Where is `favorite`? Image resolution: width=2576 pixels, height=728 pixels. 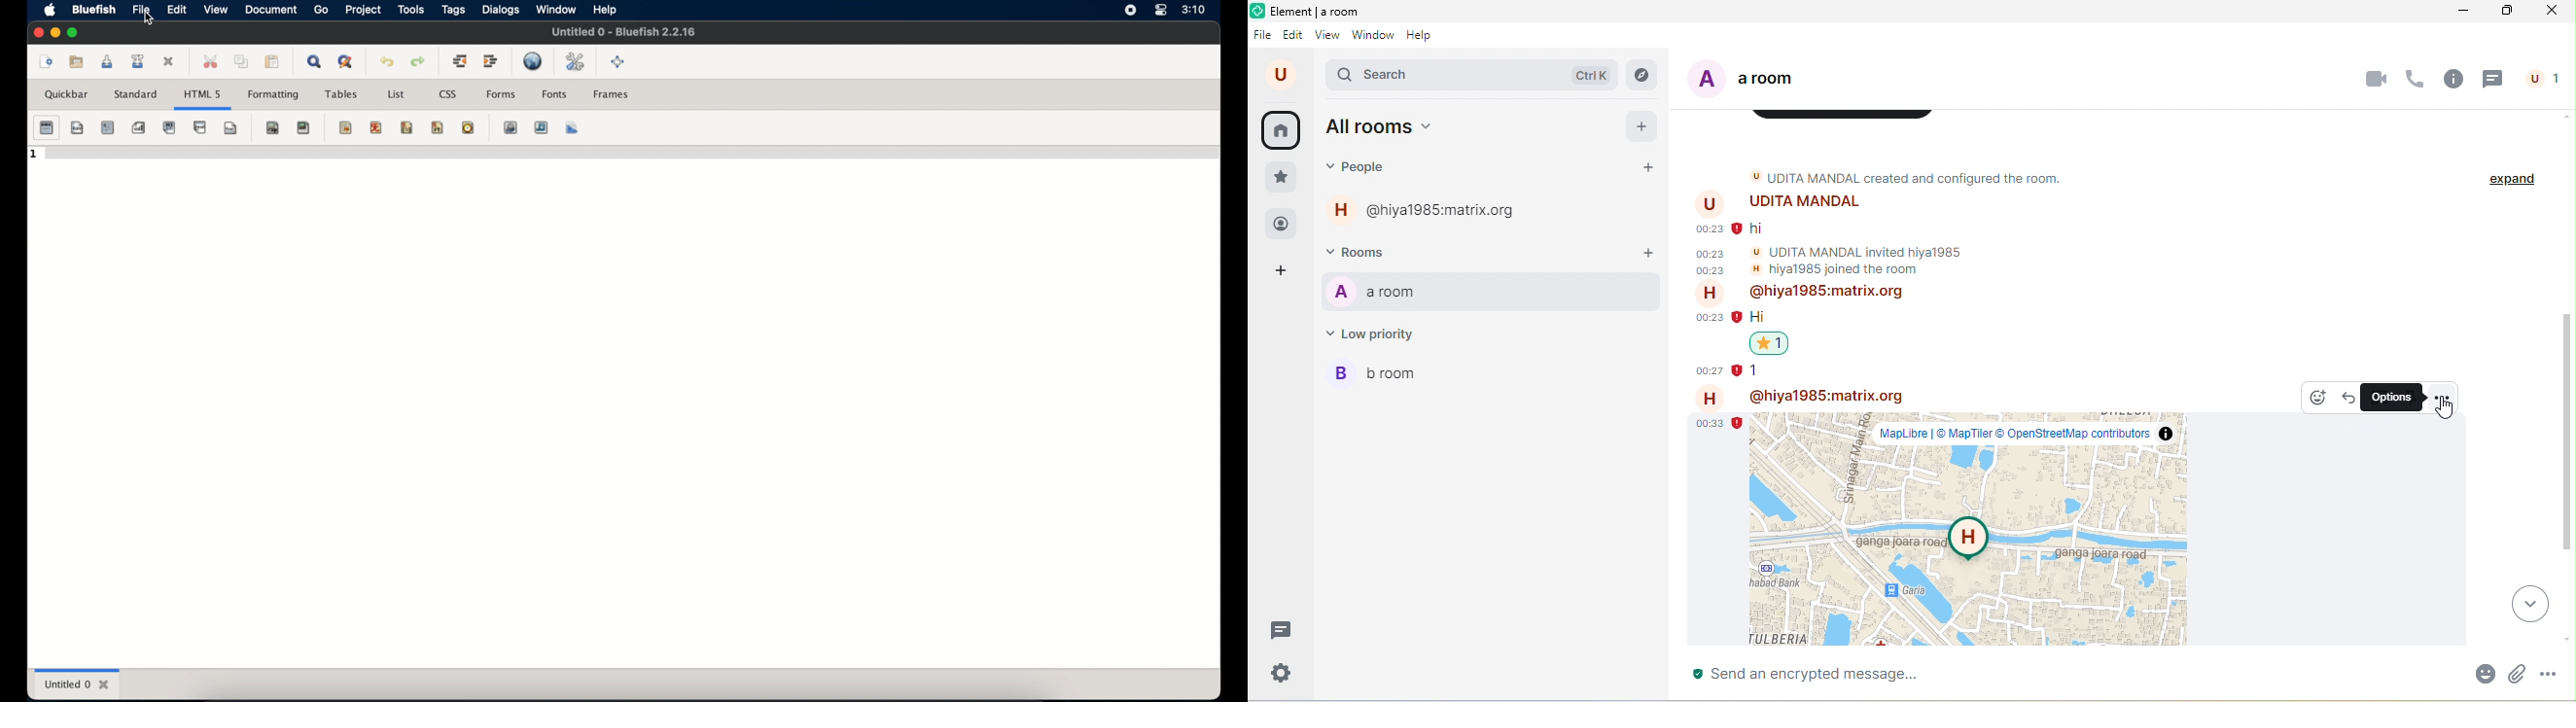 favorite is located at coordinates (1279, 178).